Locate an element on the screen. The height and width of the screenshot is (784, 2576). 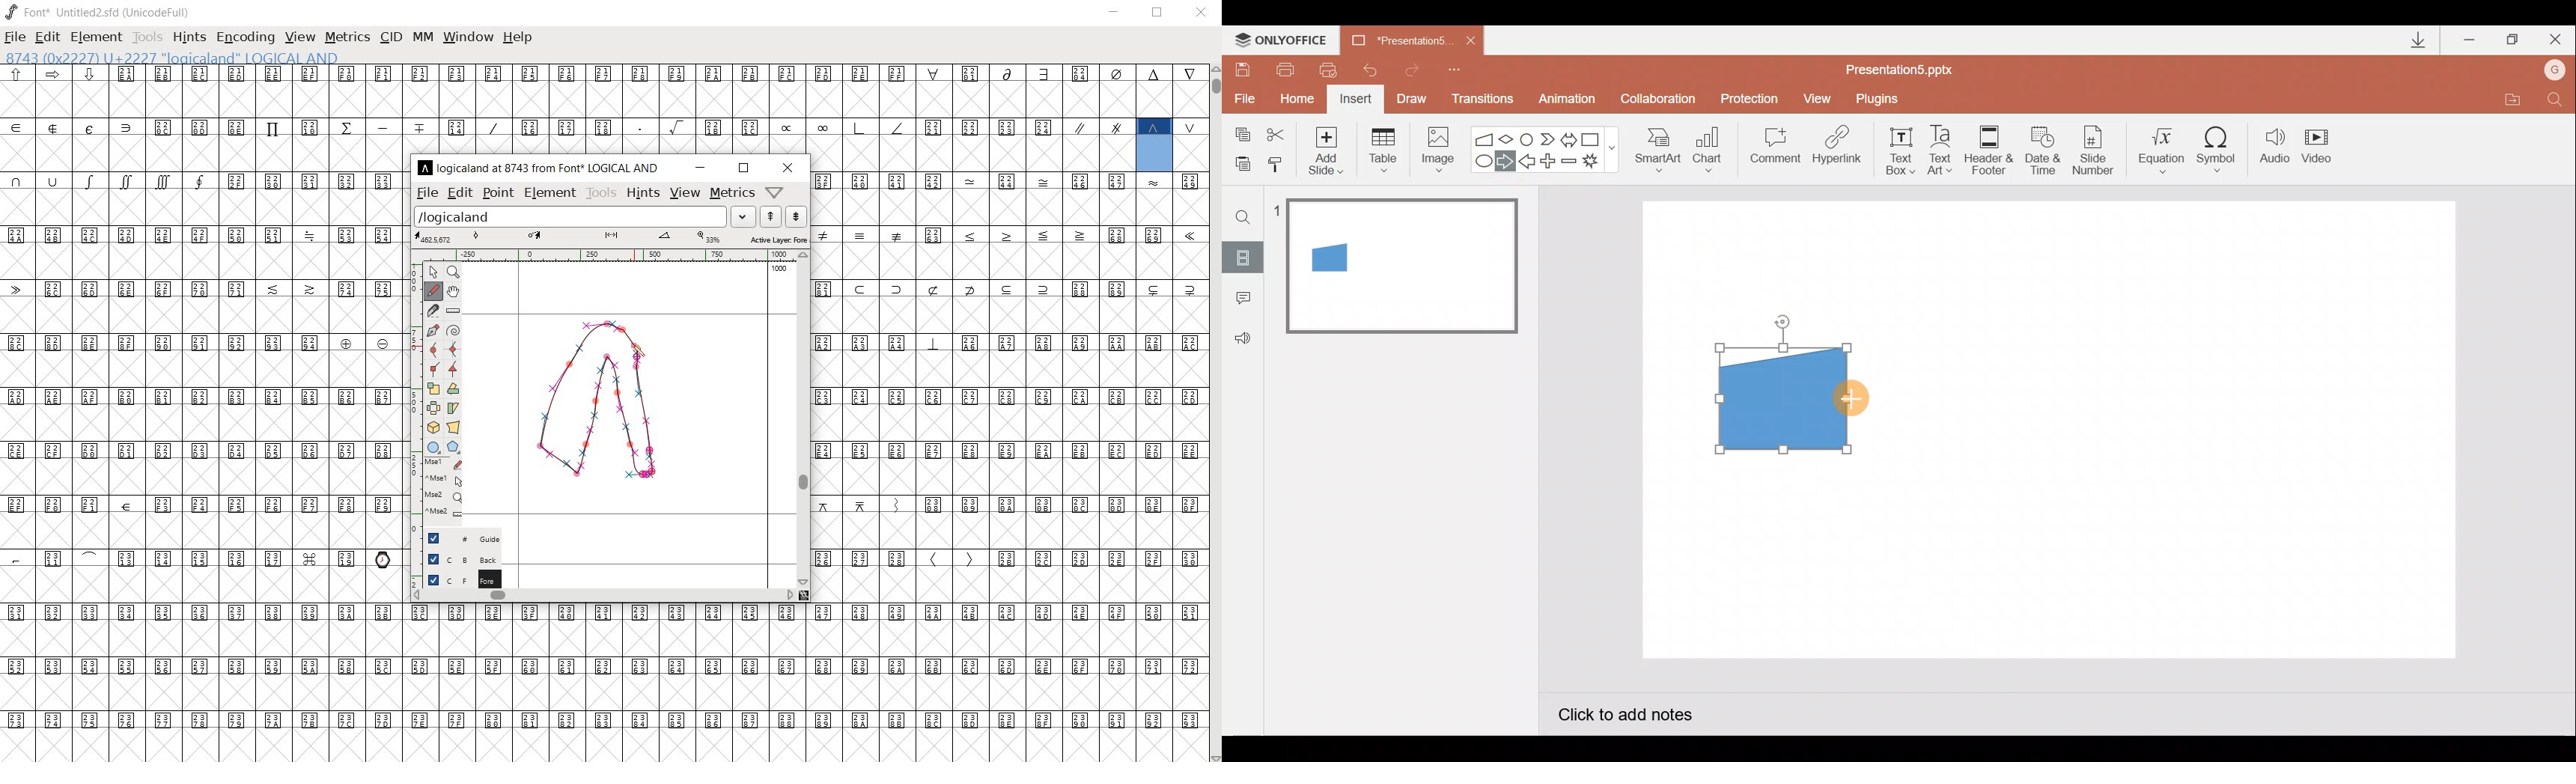
glyph characters is located at coordinates (805, 683).